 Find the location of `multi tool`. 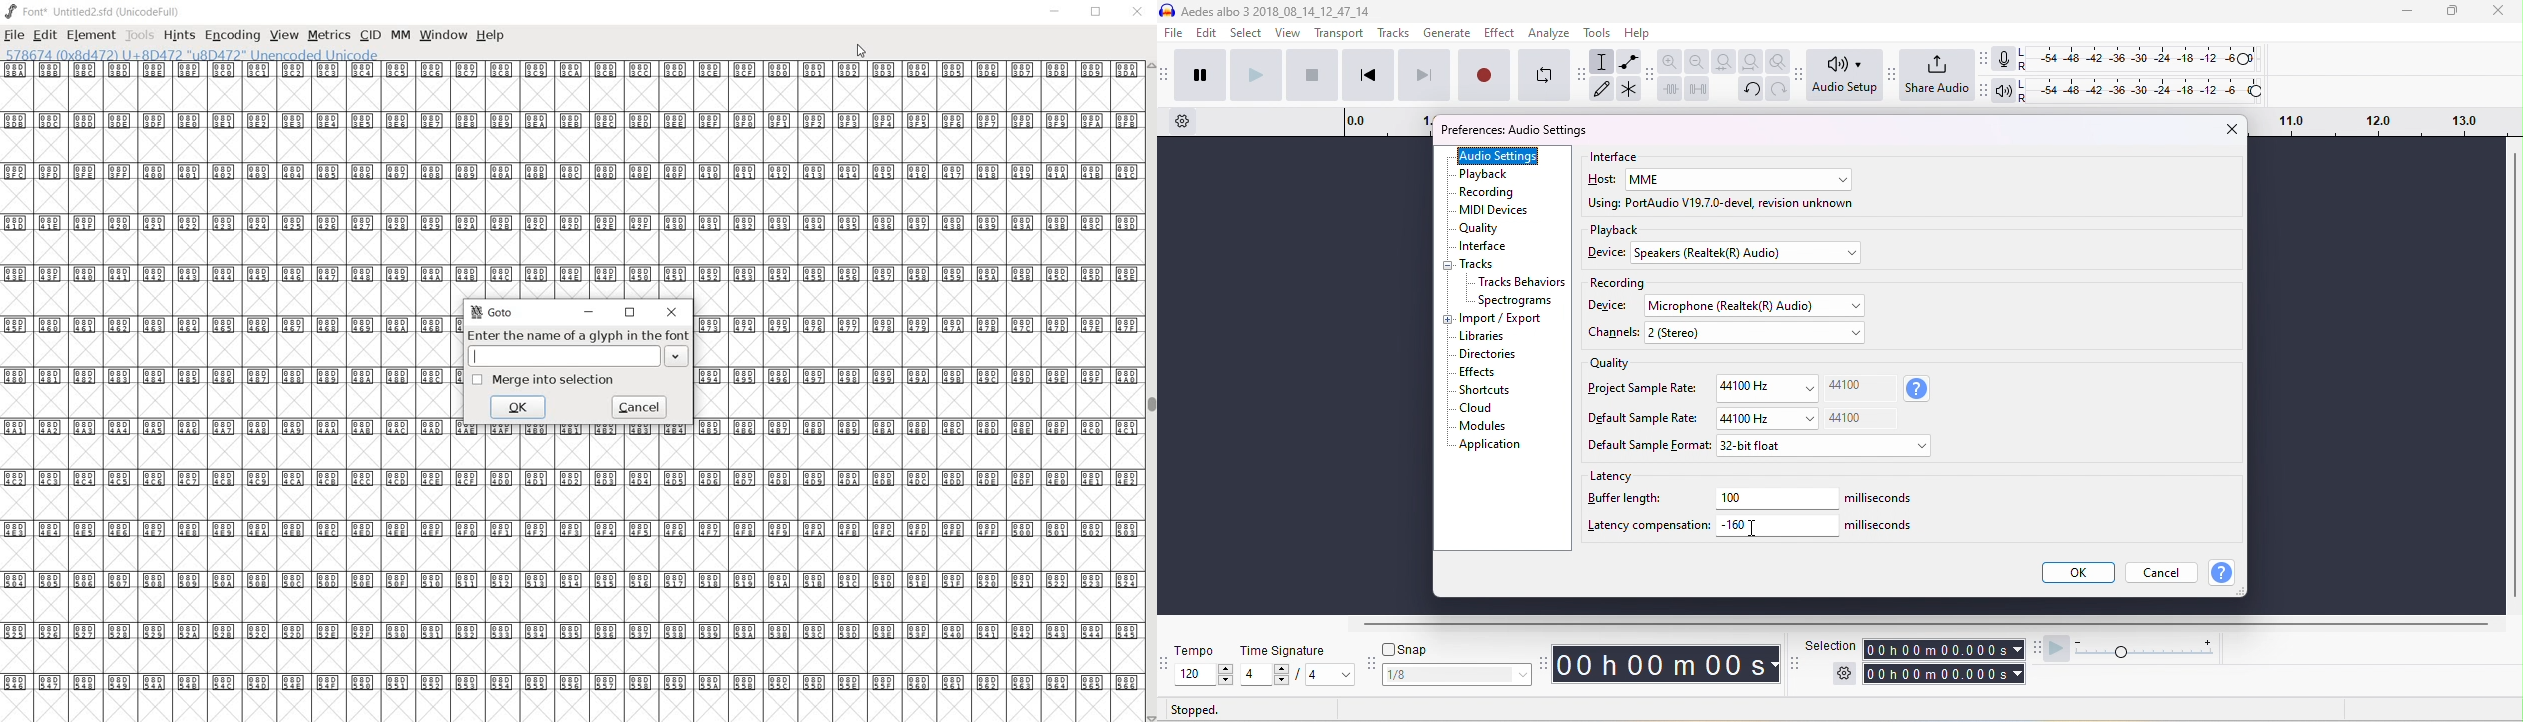

multi tool is located at coordinates (1629, 92).